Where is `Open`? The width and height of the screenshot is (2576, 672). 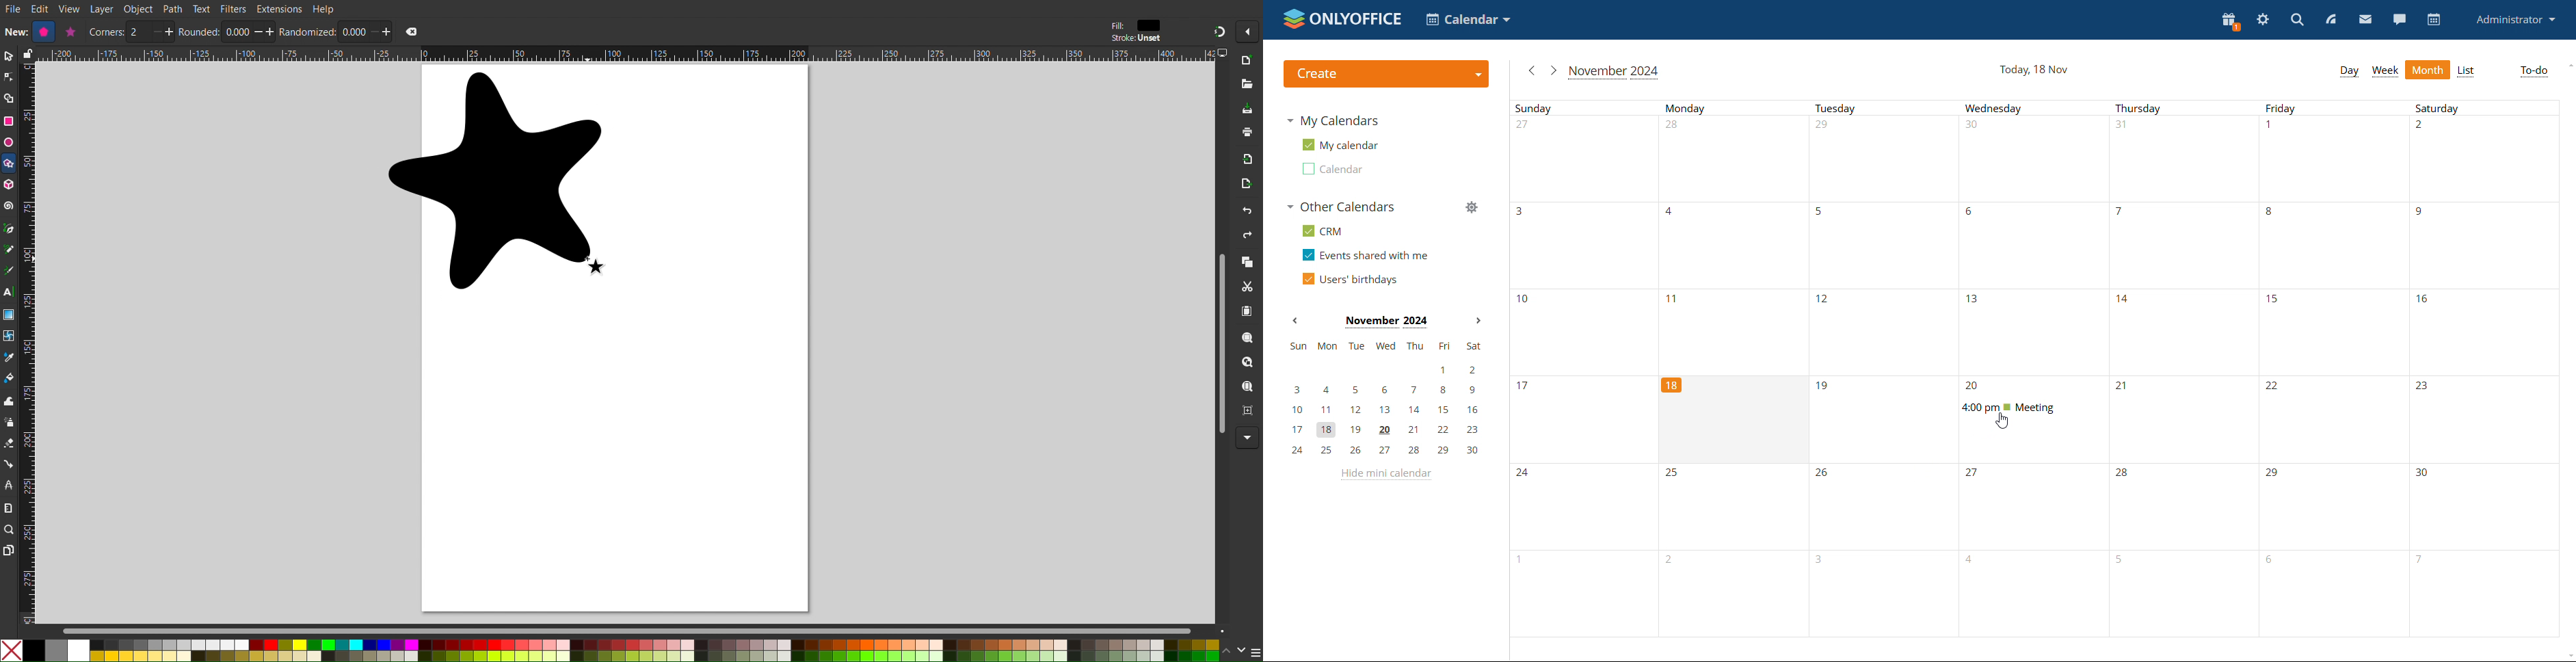 Open is located at coordinates (1248, 85).